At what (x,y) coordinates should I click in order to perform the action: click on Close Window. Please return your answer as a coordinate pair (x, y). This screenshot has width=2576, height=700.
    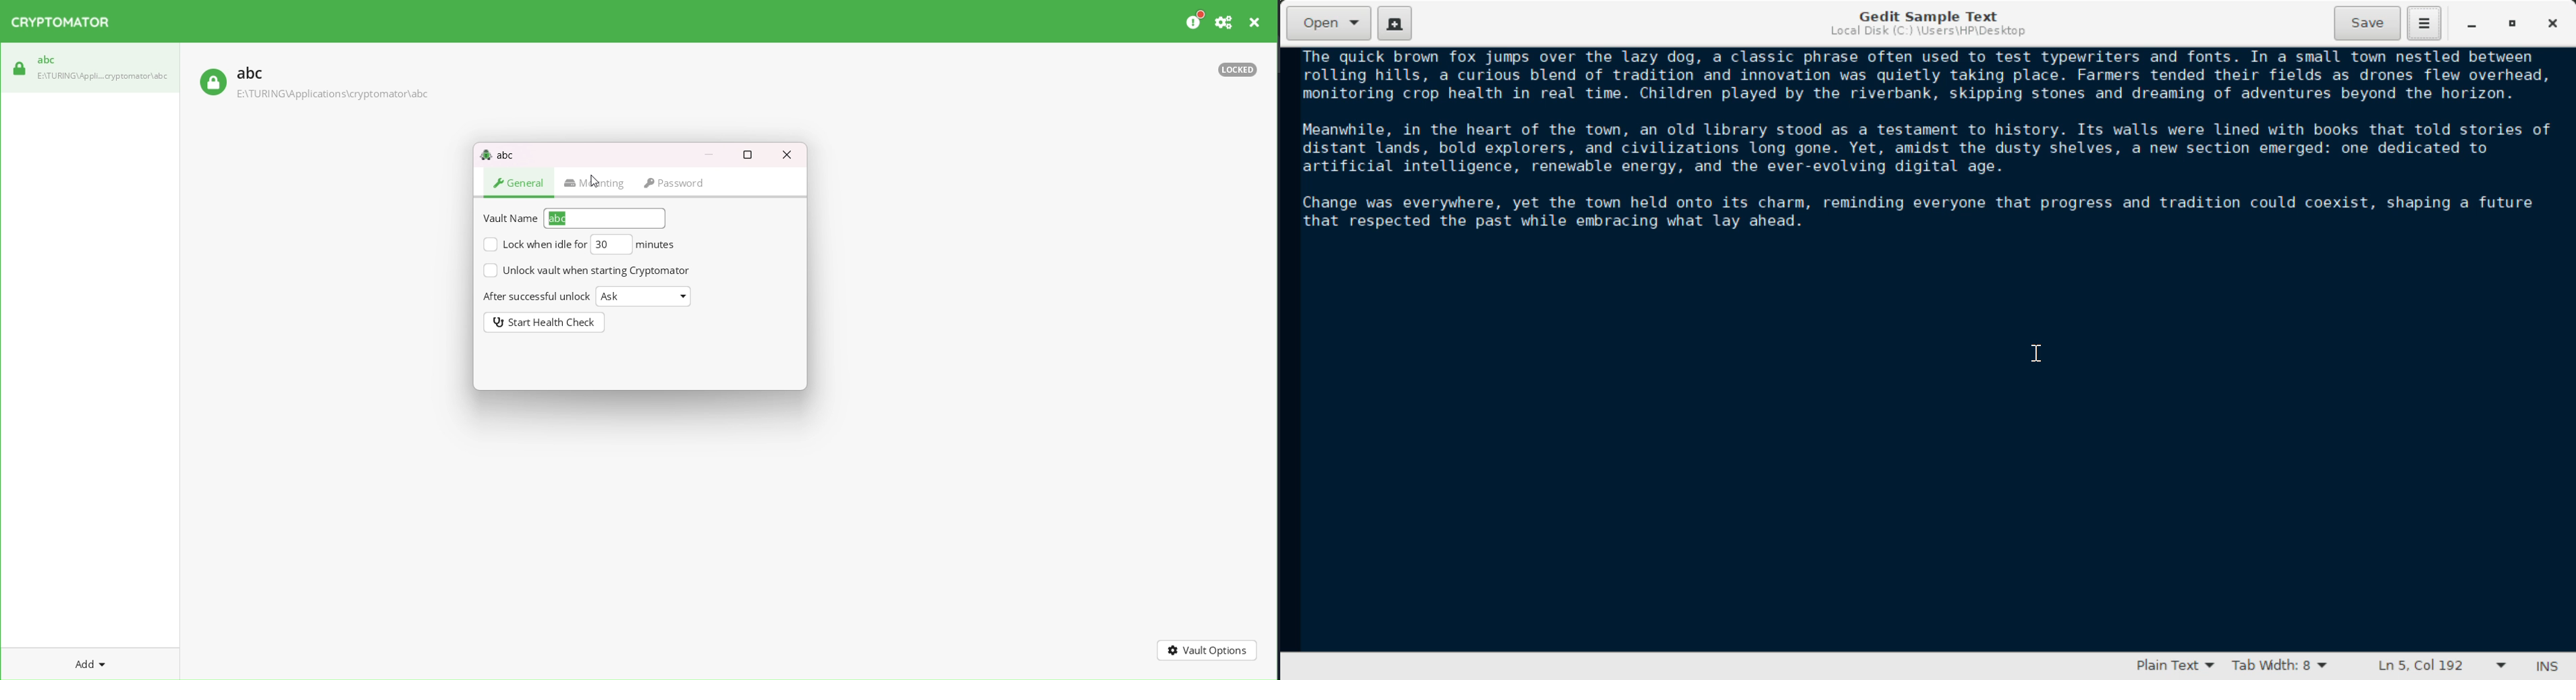
    Looking at the image, I should click on (2551, 24).